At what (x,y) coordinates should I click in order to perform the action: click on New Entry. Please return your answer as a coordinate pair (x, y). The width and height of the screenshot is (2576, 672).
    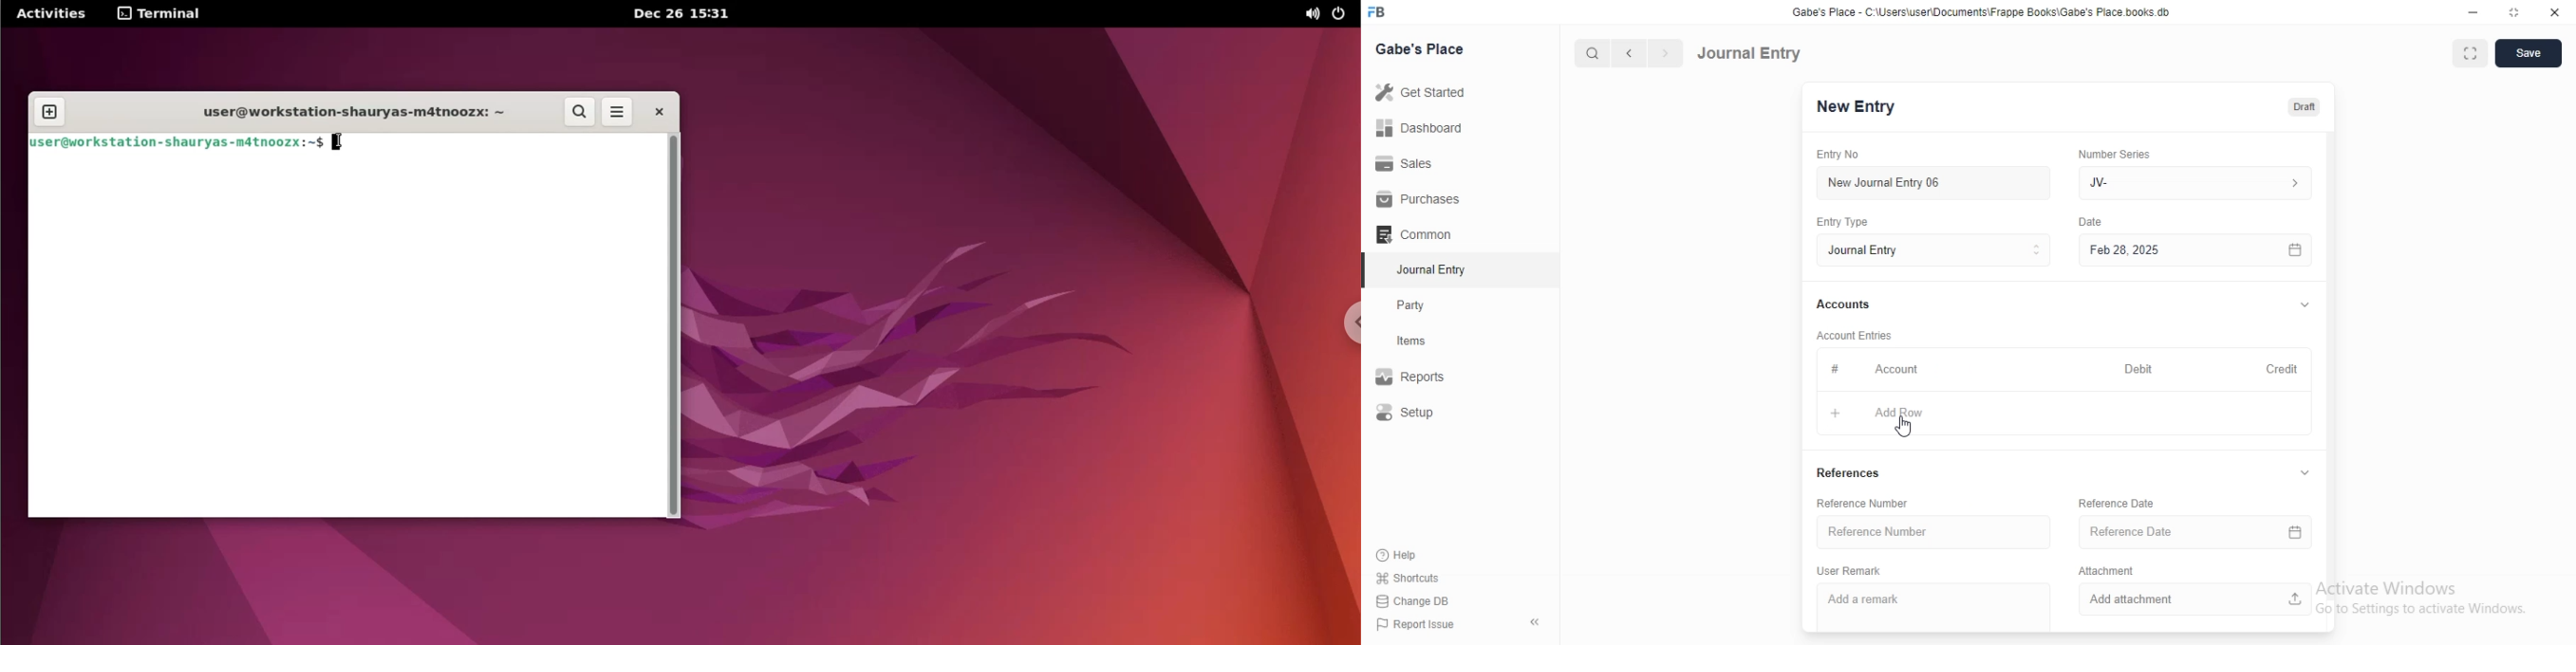
    Looking at the image, I should click on (1854, 107).